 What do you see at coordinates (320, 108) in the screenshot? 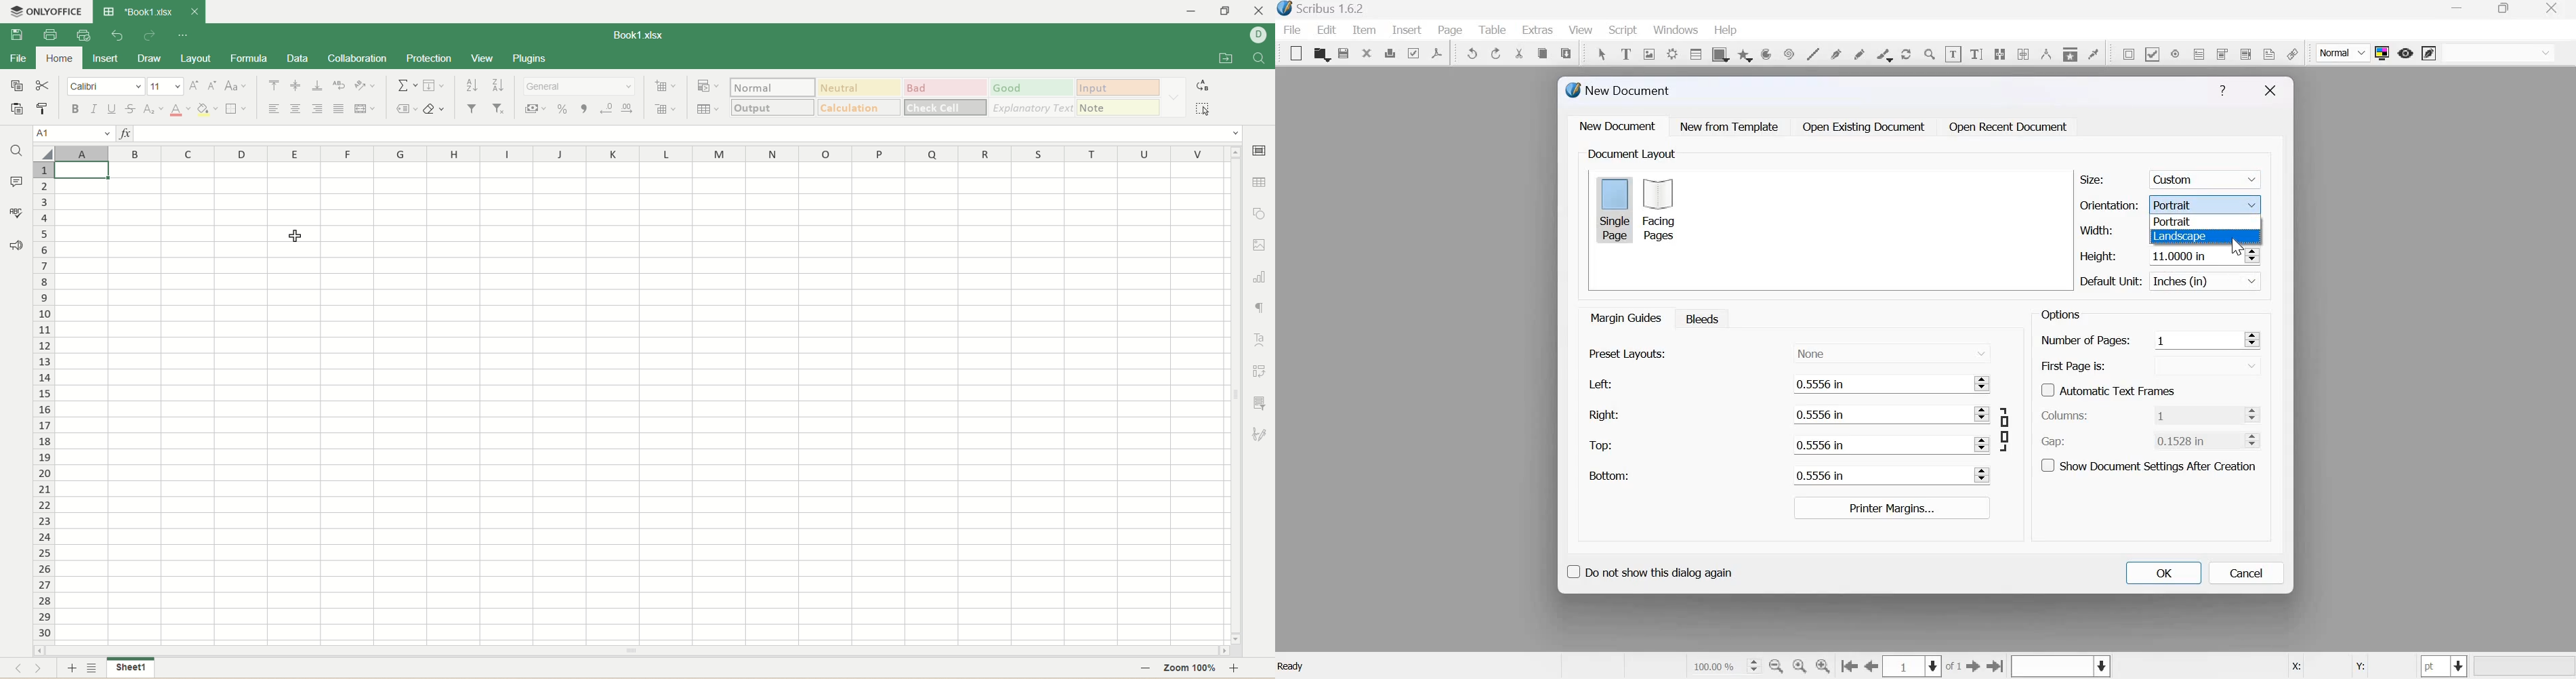
I see `align right` at bounding box center [320, 108].